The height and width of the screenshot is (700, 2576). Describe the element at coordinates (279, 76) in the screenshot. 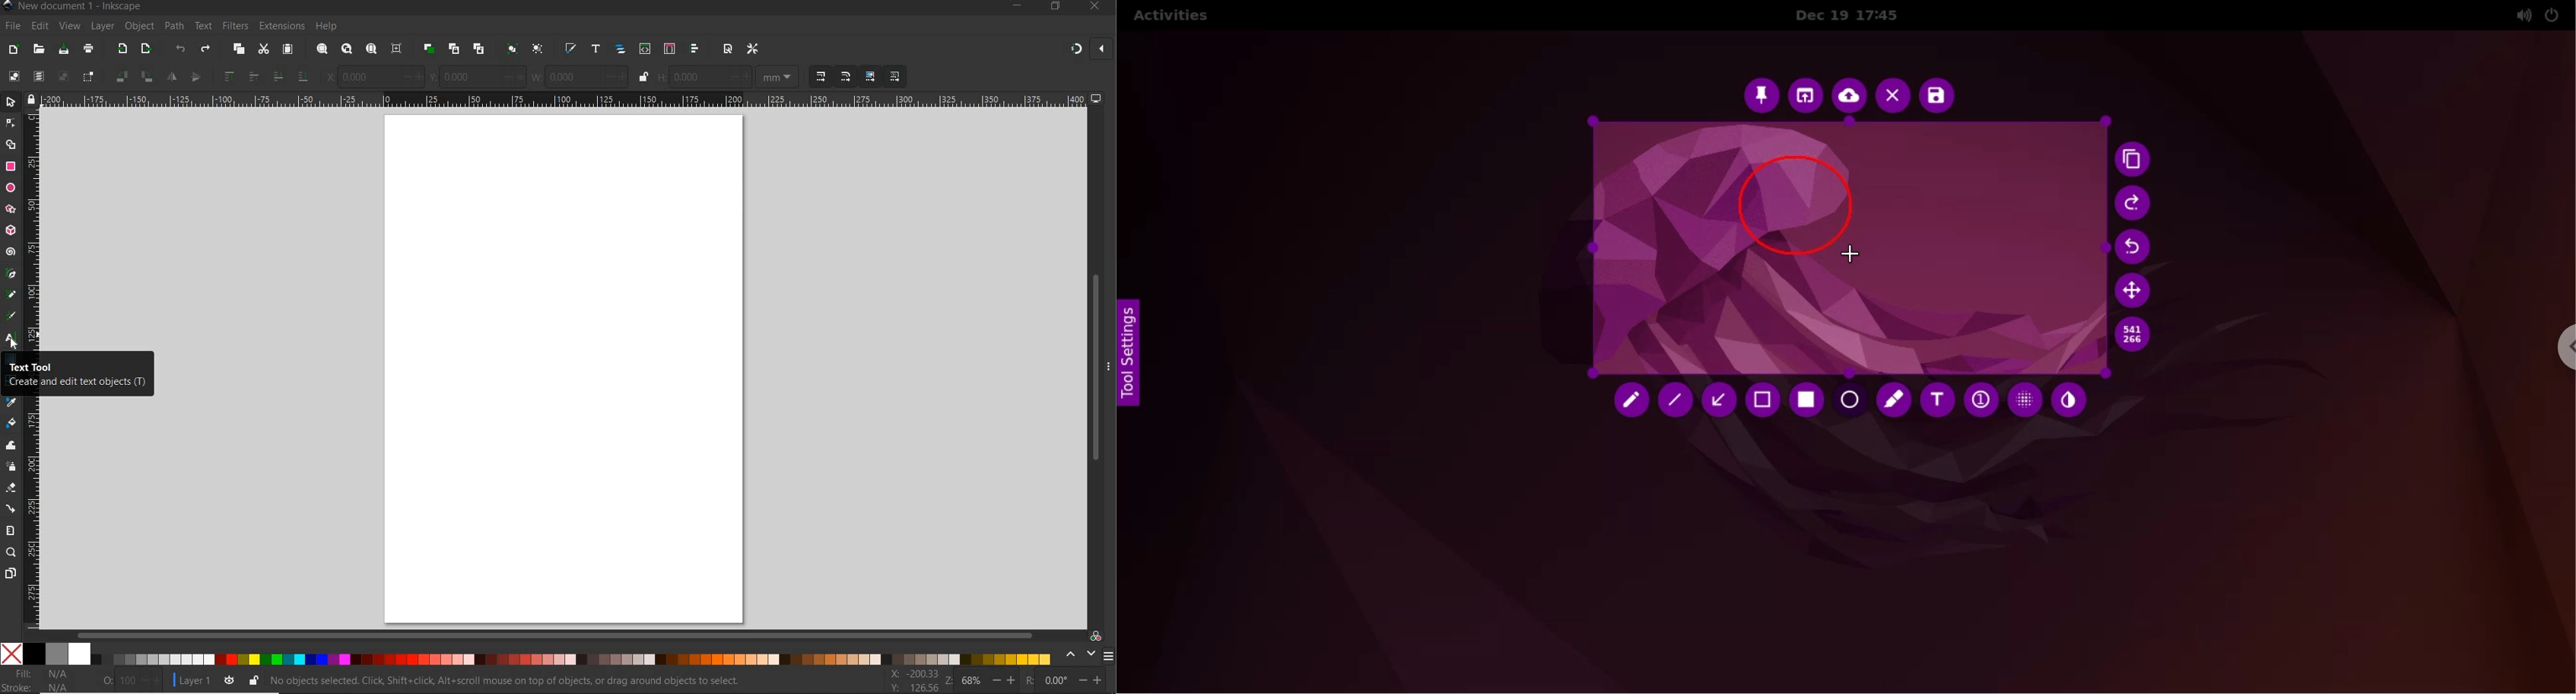

I see `lower selection` at that location.